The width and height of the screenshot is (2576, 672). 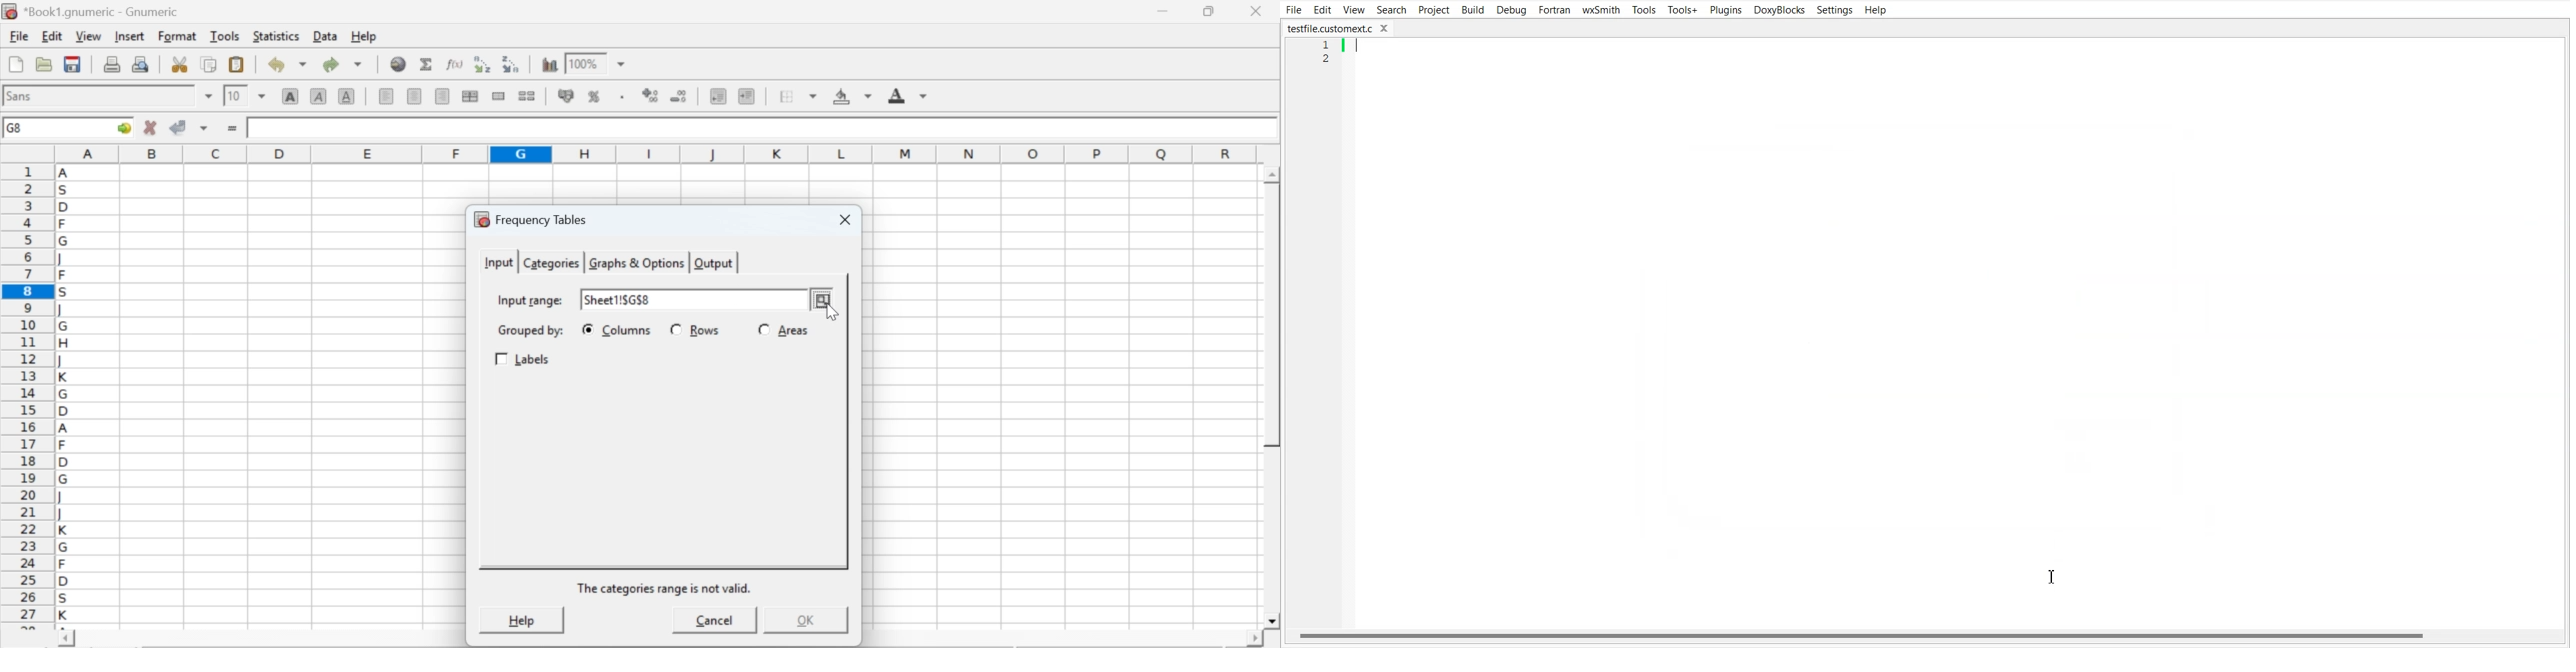 I want to click on columns, so click(x=628, y=330).